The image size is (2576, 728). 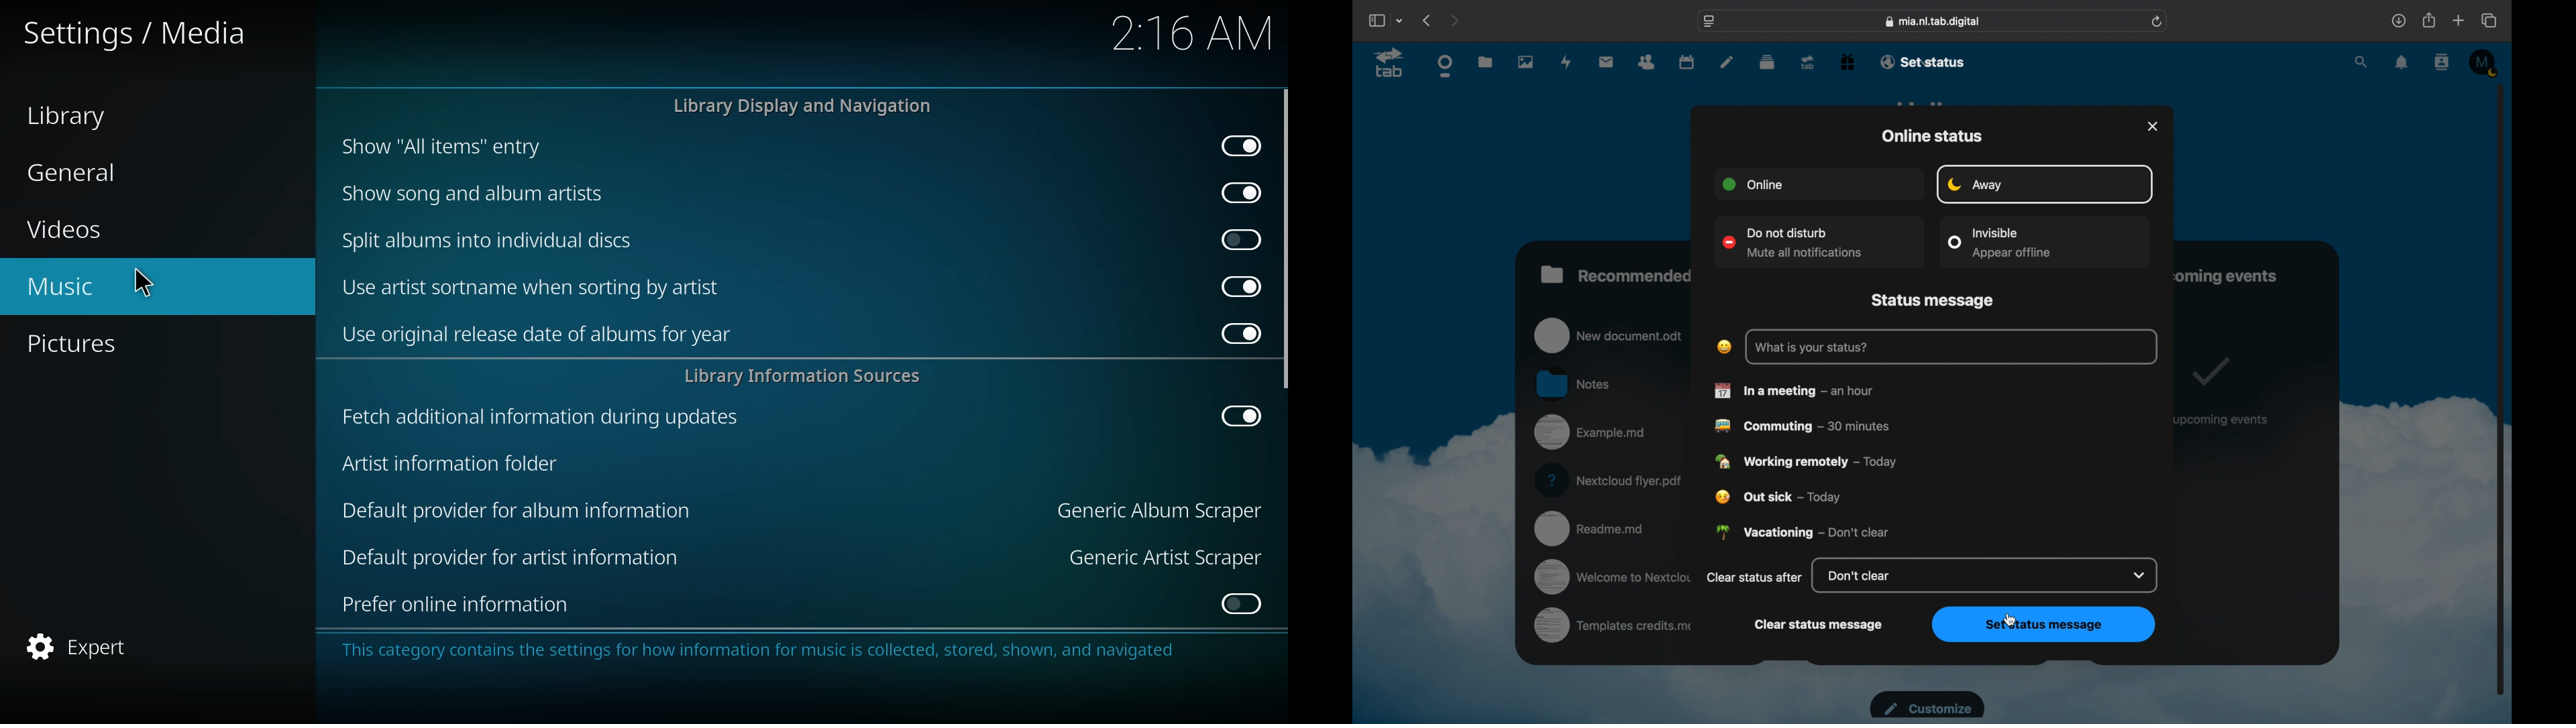 I want to click on set status message, so click(x=2045, y=625).